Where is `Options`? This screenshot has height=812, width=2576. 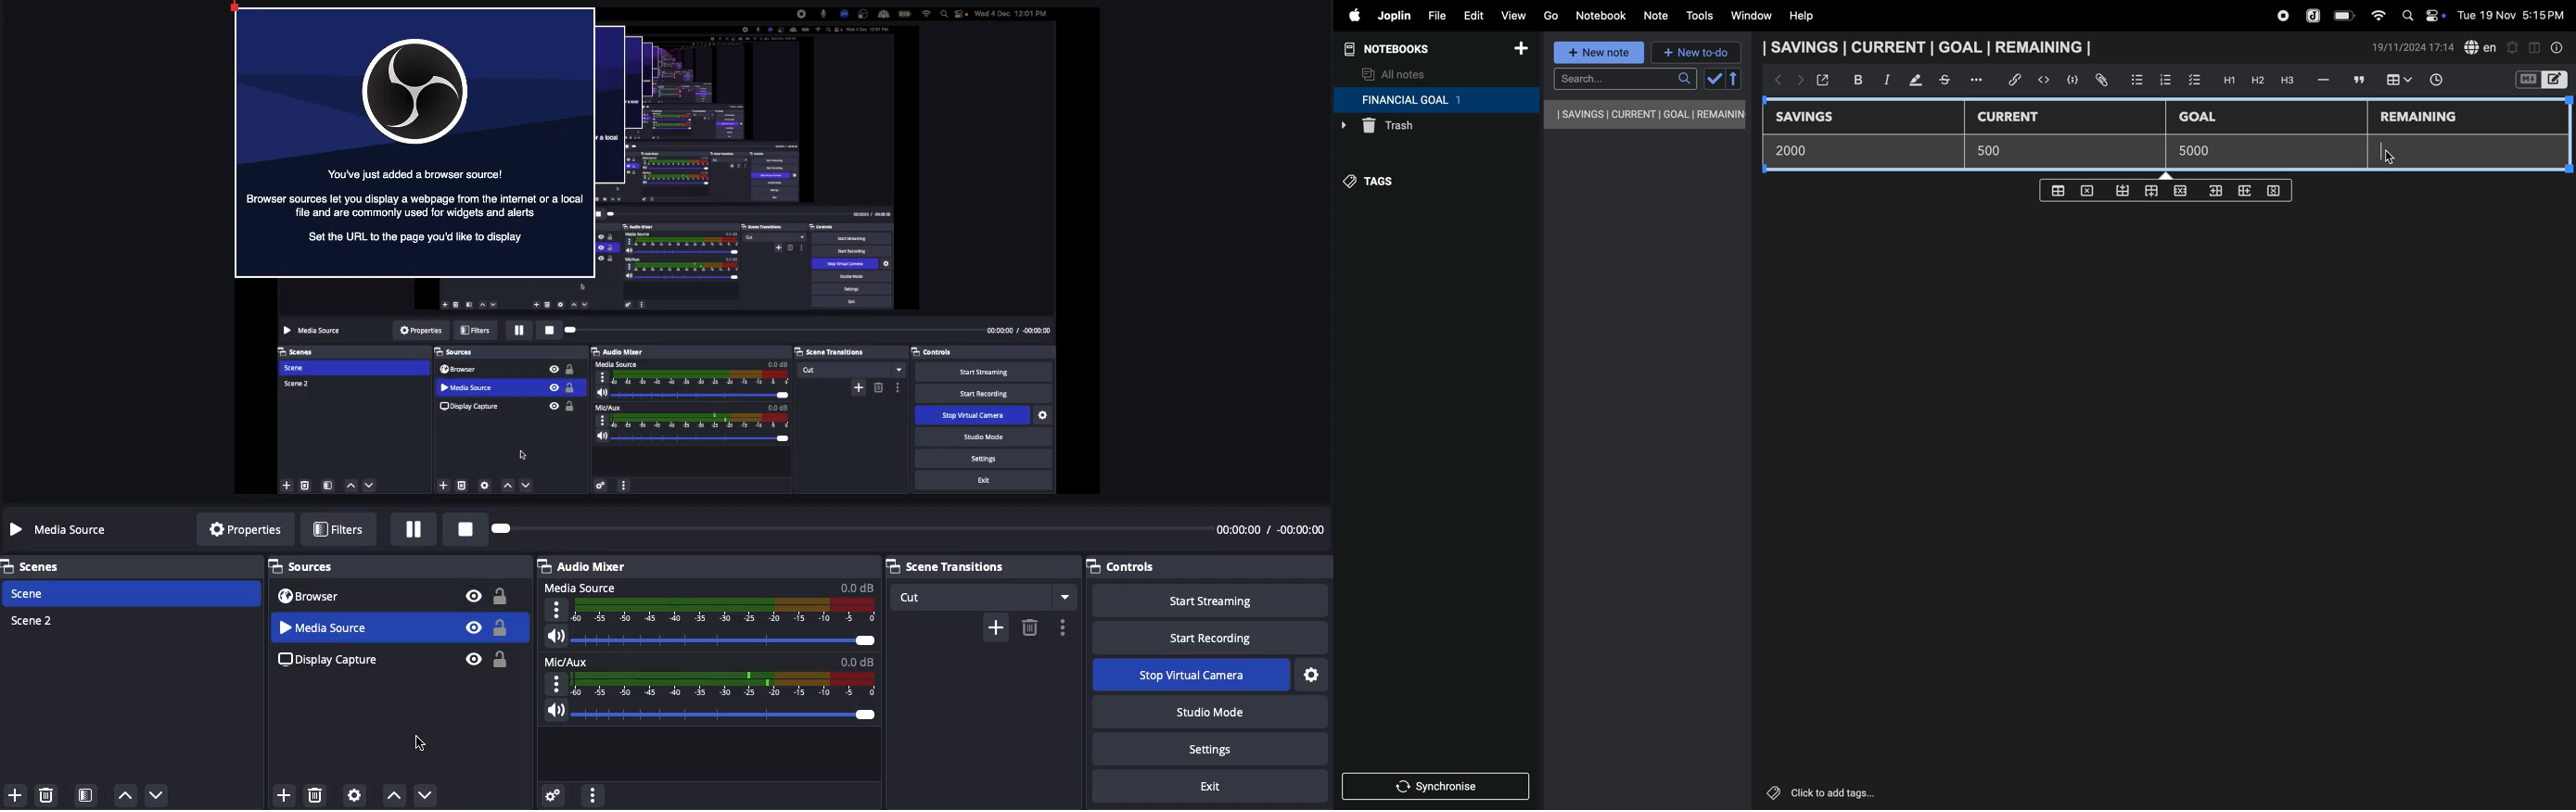
Options is located at coordinates (1060, 626).